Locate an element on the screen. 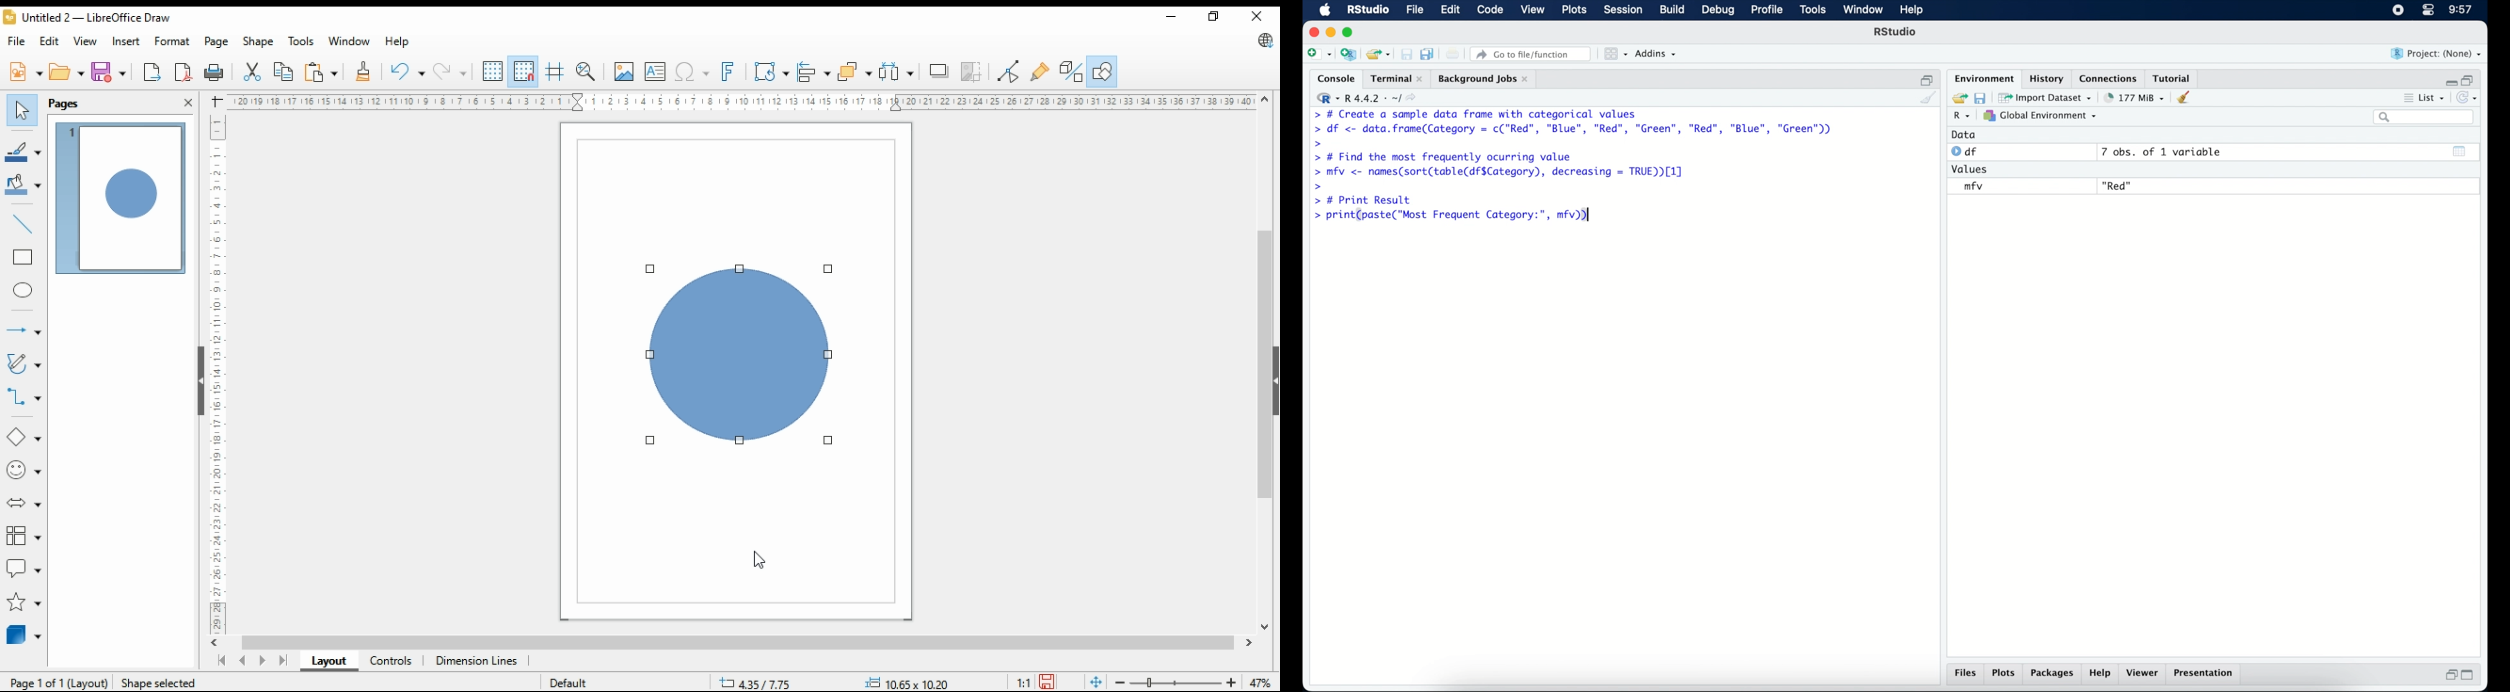 The height and width of the screenshot is (700, 2520). previous page is located at coordinates (243, 660).